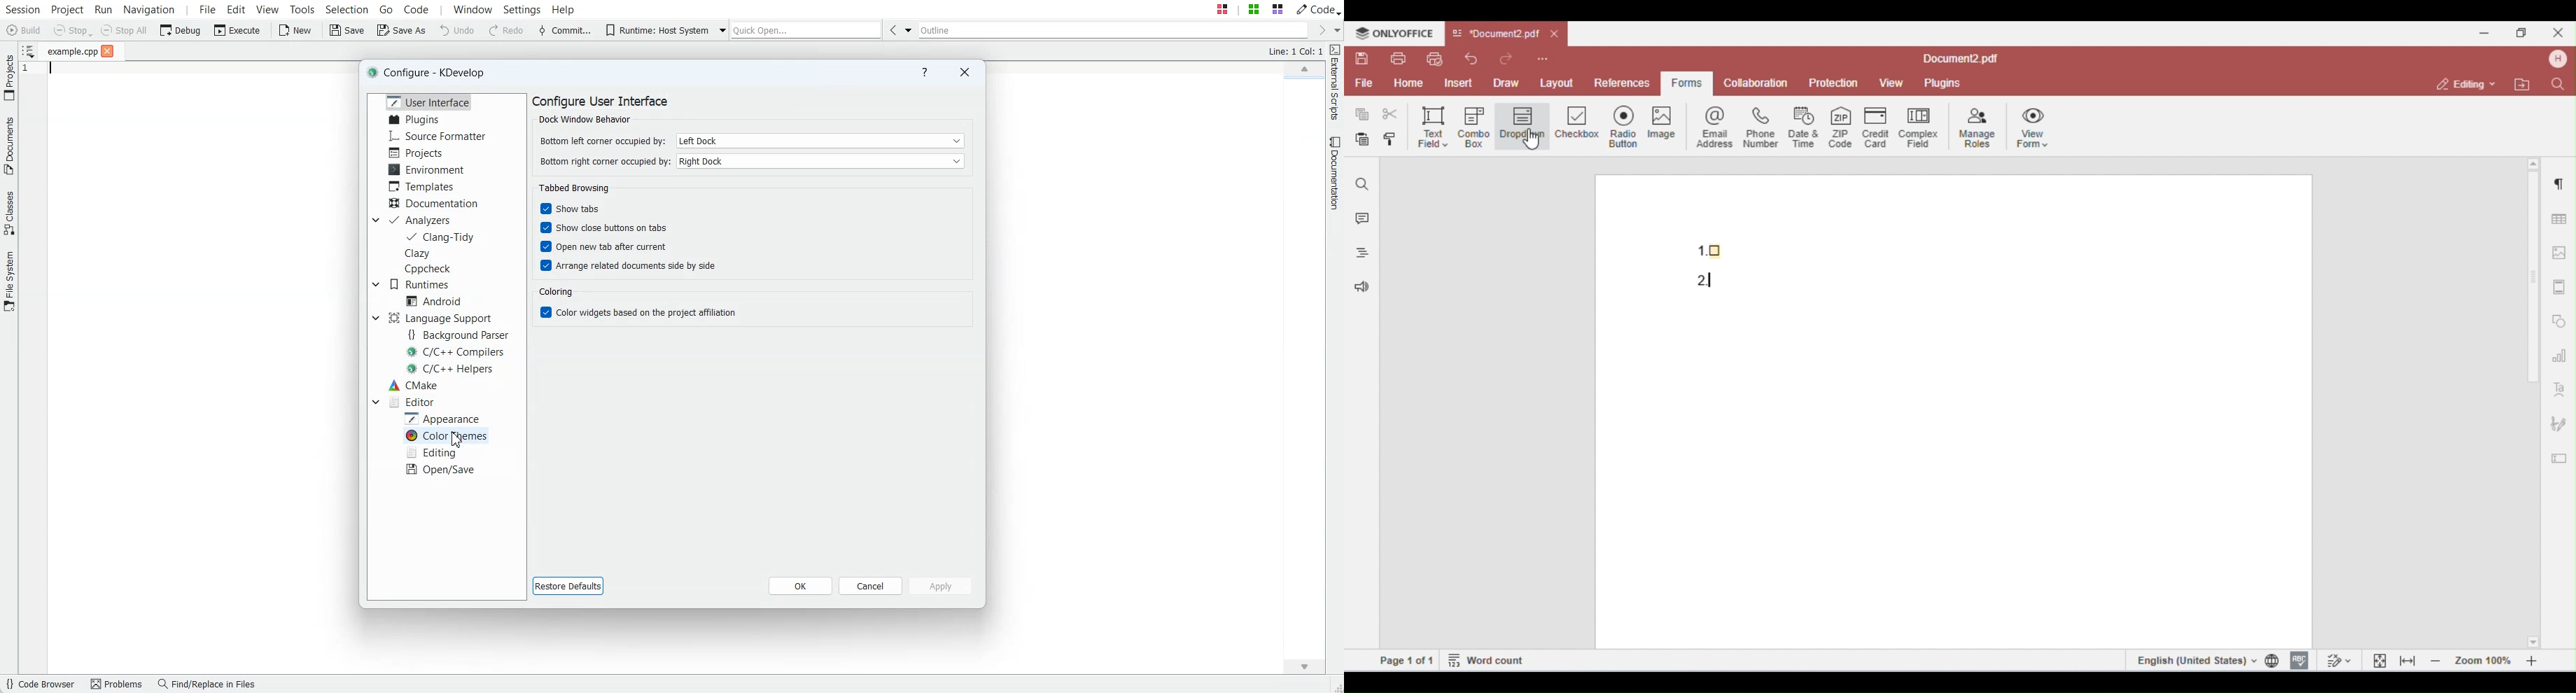 The height and width of the screenshot is (700, 2576). Describe the element at coordinates (424, 186) in the screenshot. I see `Templates` at that location.